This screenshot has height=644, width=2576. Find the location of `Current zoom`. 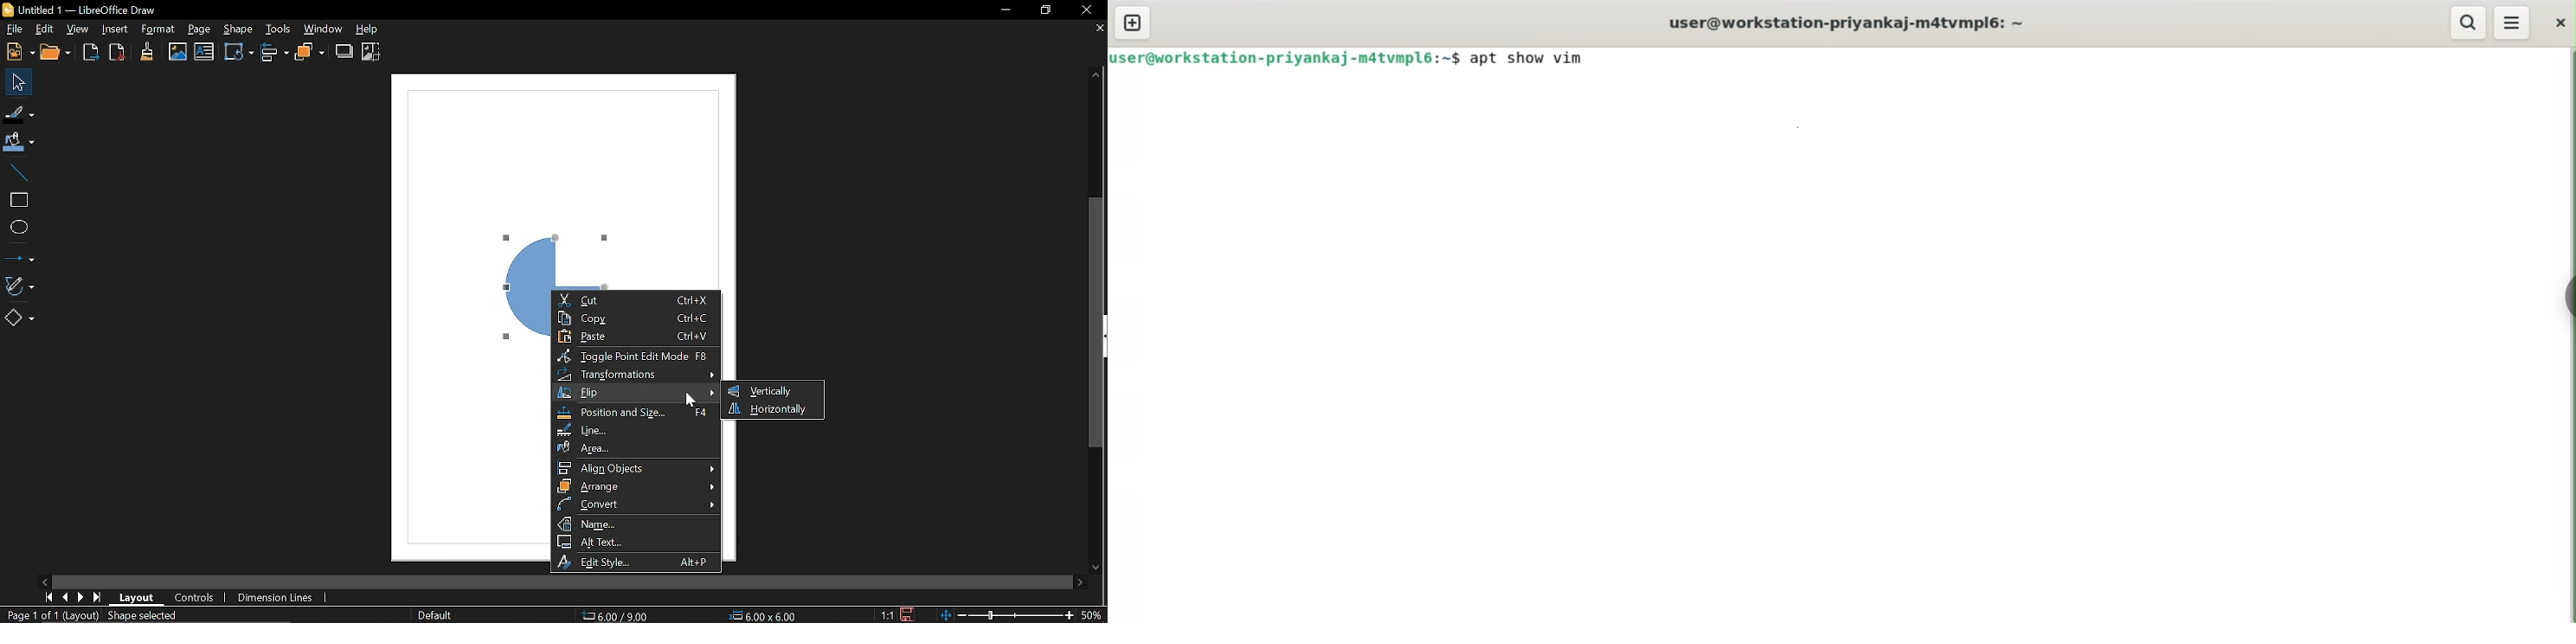

Current zoom is located at coordinates (1094, 614).